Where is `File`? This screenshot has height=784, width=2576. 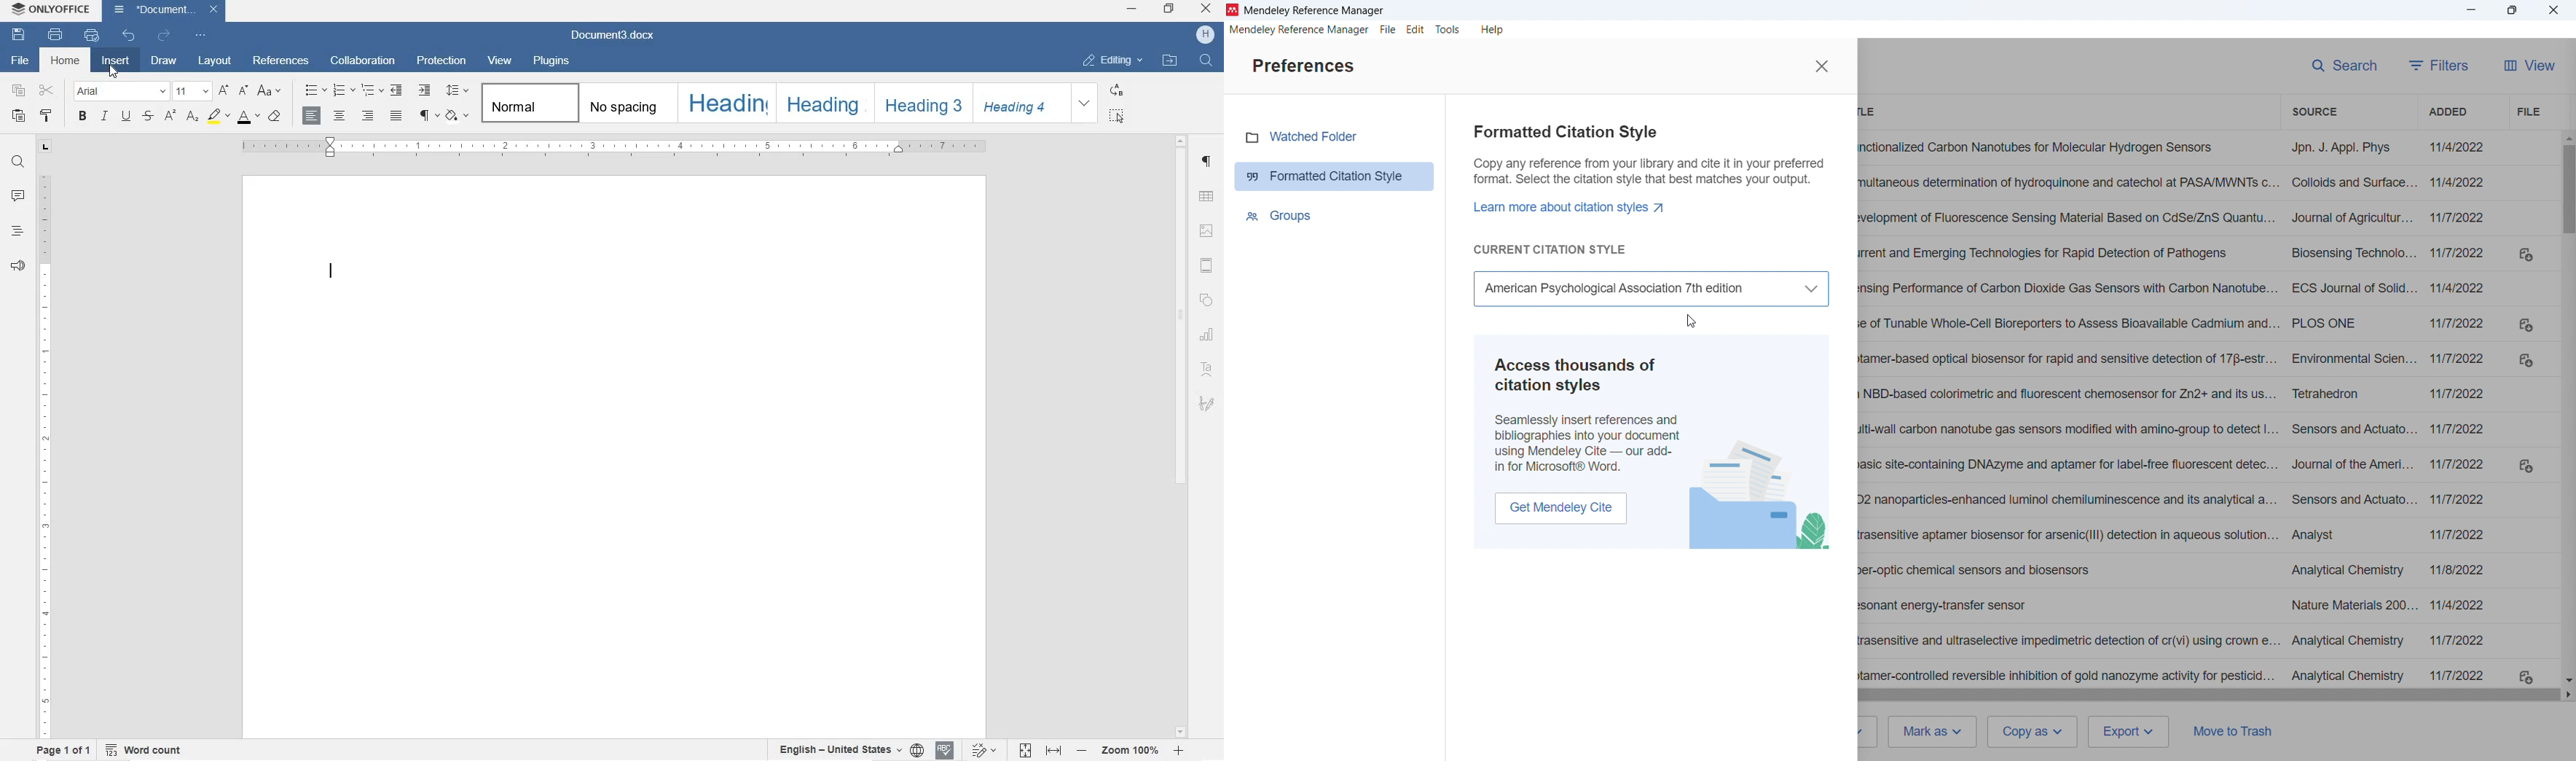 File is located at coordinates (2527, 112).